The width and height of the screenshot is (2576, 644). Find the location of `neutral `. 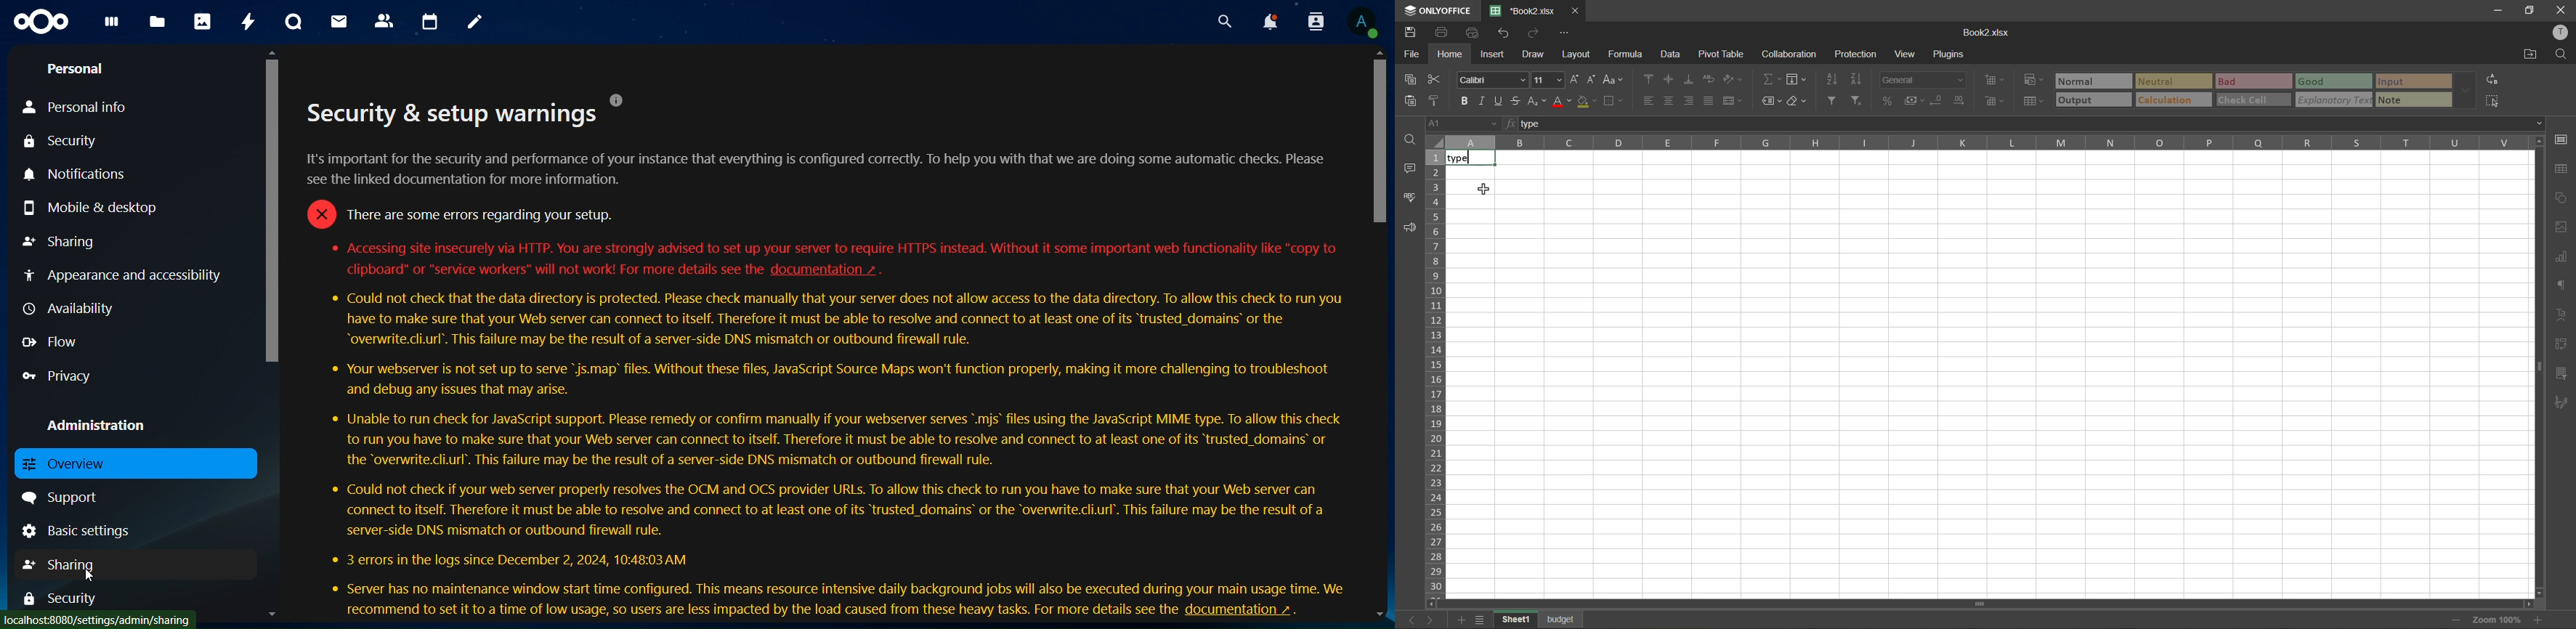

neutral  is located at coordinates (2173, 81).